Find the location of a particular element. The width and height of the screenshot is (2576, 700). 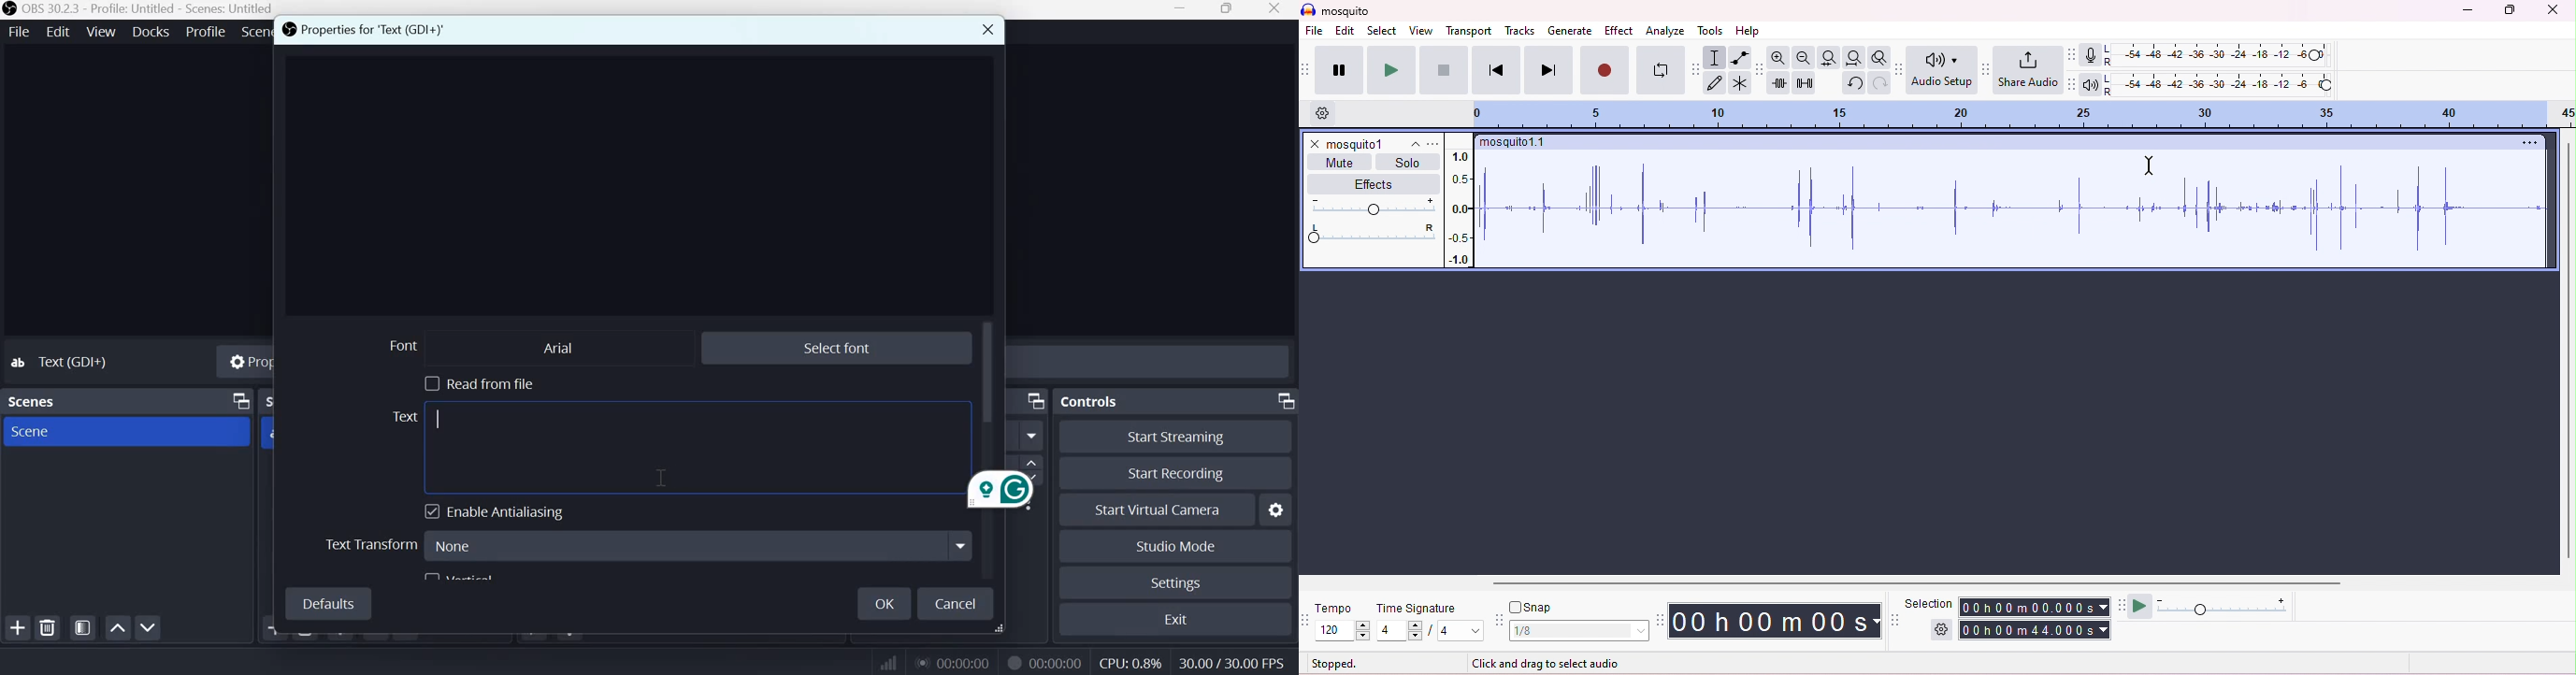

Text is located at coordinates (402, 417).